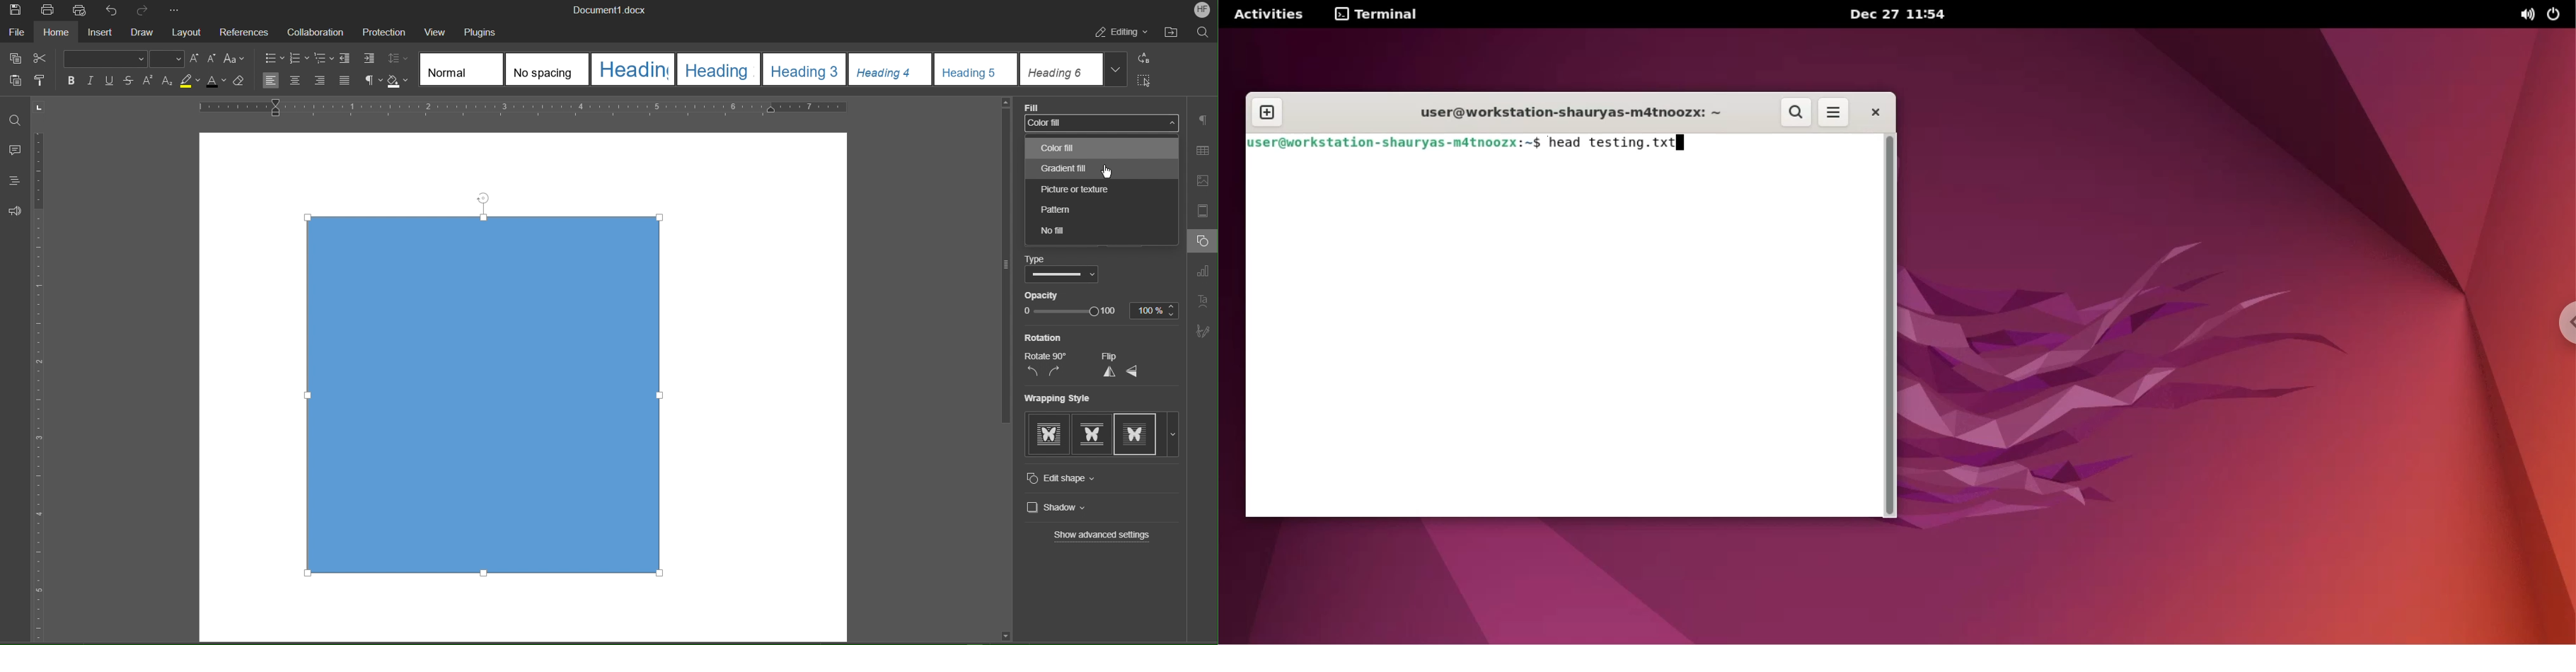 The width and height of the screenshot is (2576, 672). What do you see at coordinates (370, 60) in the screenshot?
I see `Increase Indent` at bounding box center [370, 60].